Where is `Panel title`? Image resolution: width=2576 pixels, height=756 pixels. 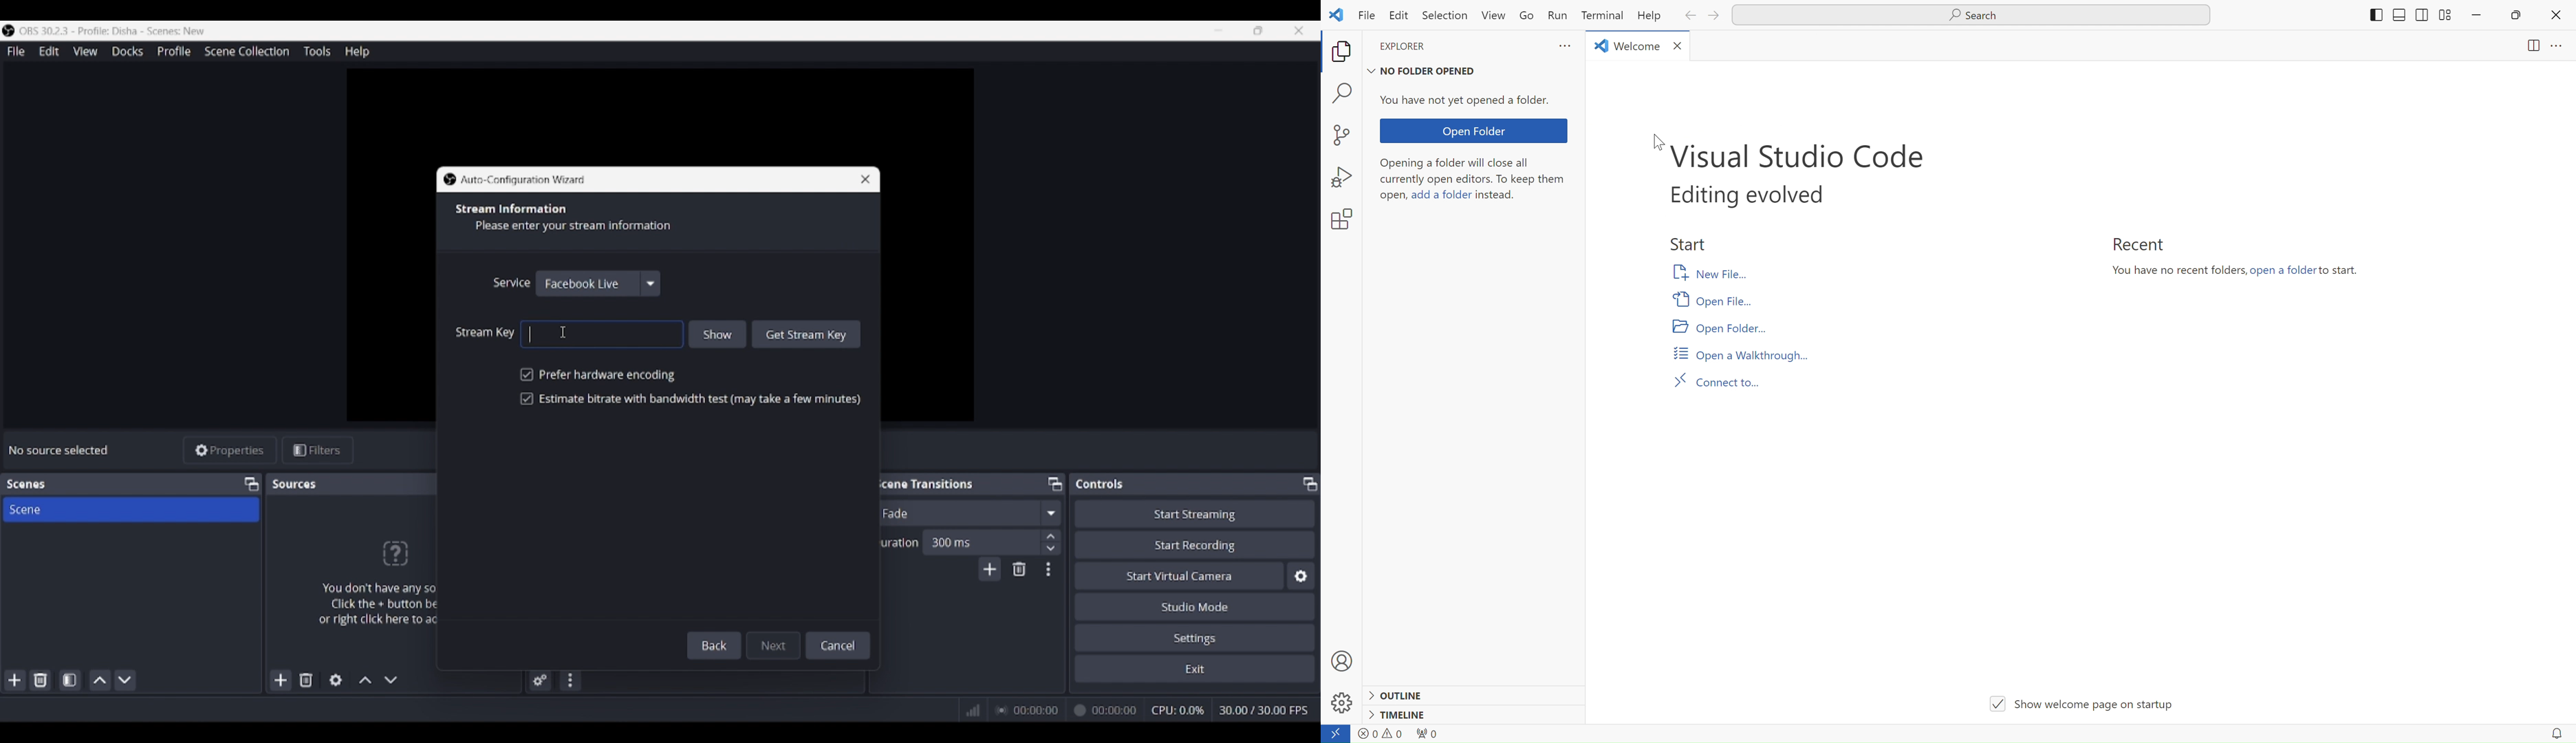
Panel title is located at coordinates (924, 483).